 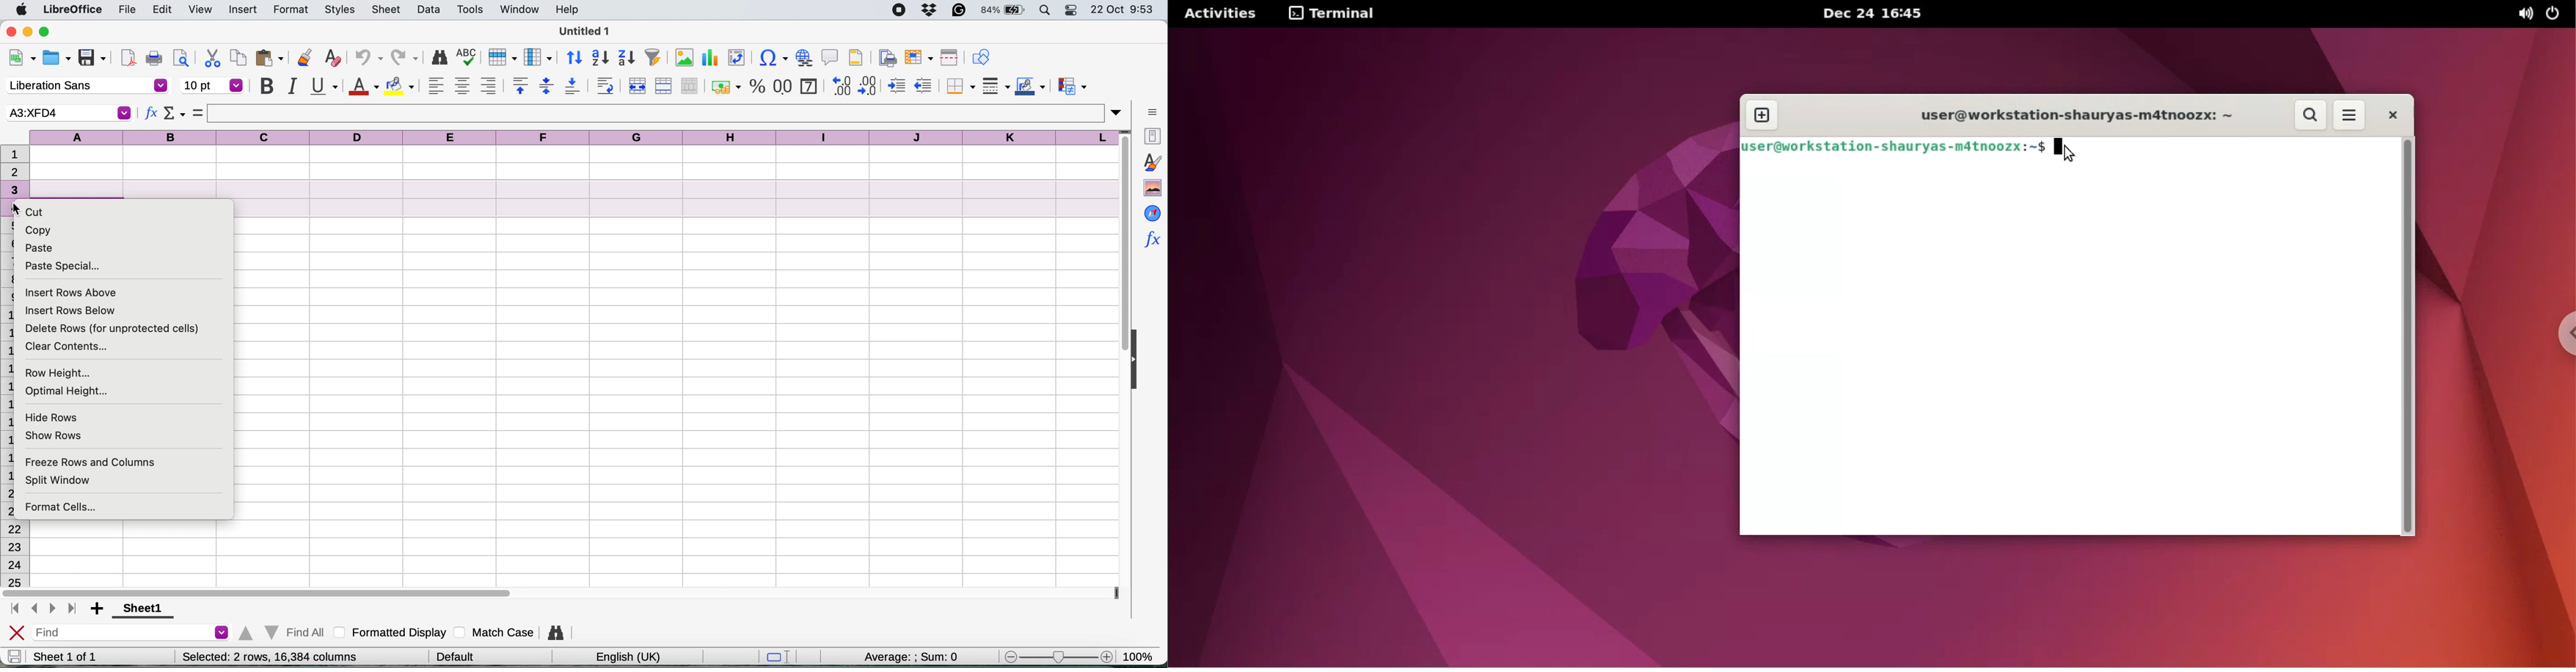 I want to click on dropbox, so click(x=932, y=10).